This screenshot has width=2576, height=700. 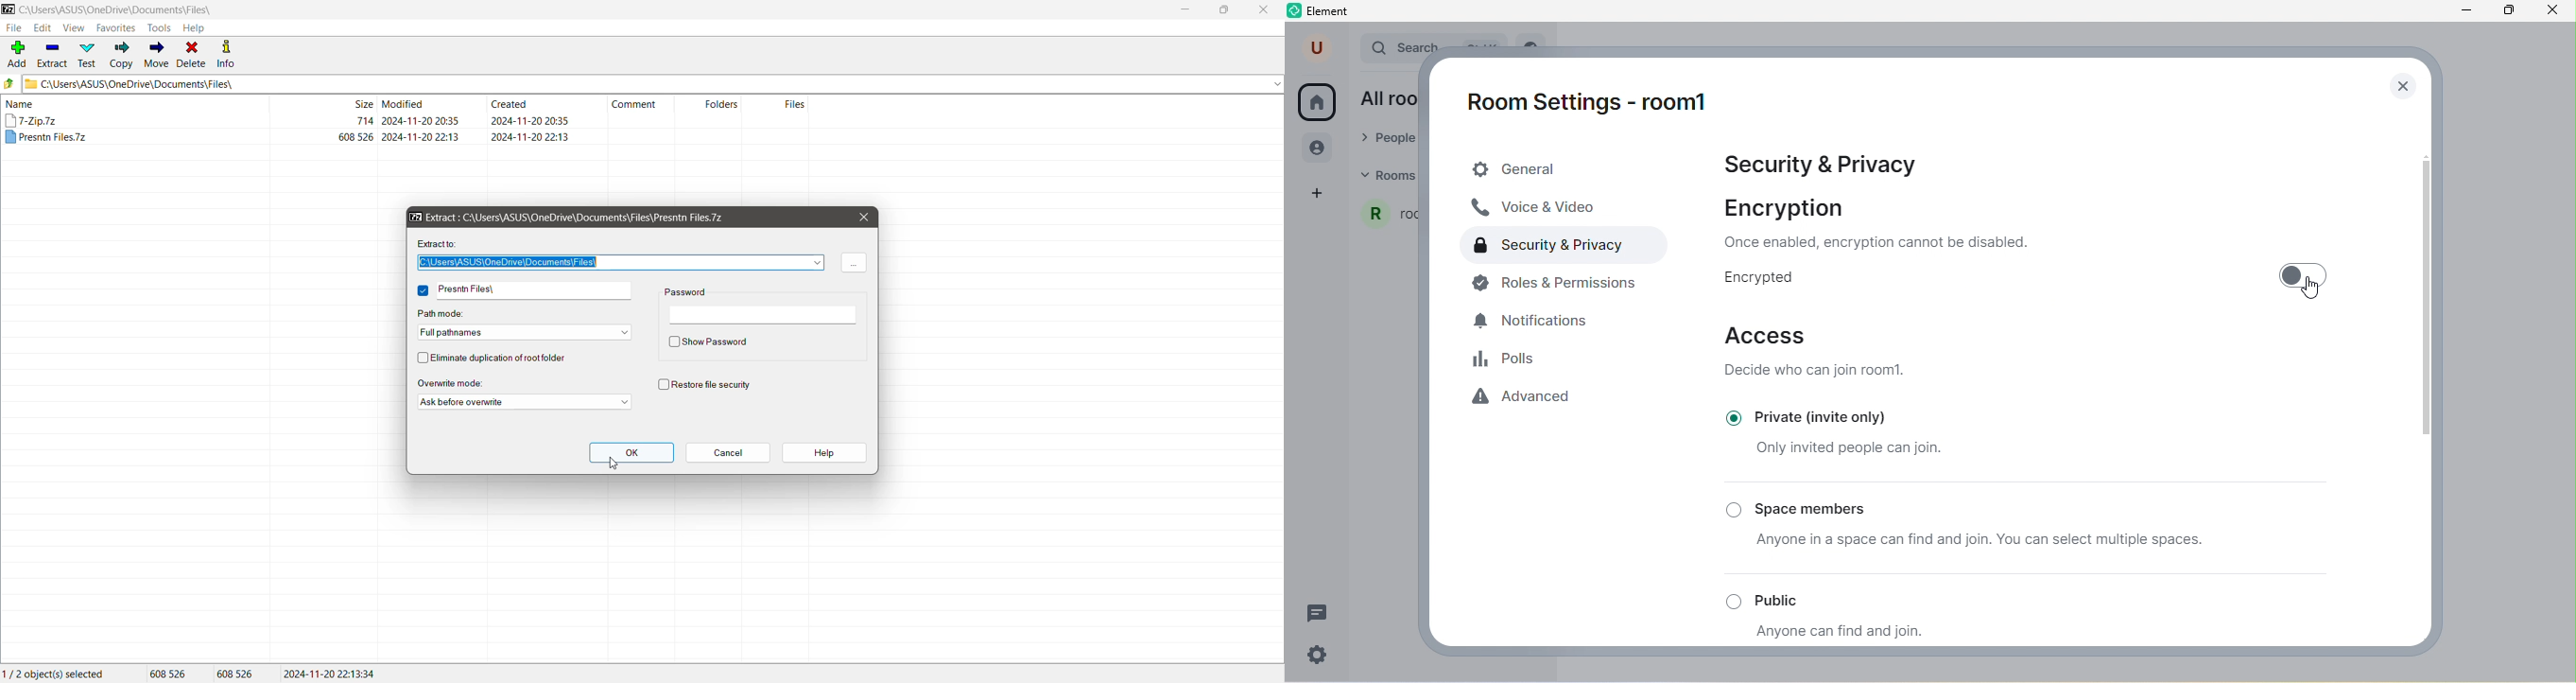 What do you see at coordinates (853, 262) in the screenshot?
I see `Browse for more locations` at bounding box center [853, 262].